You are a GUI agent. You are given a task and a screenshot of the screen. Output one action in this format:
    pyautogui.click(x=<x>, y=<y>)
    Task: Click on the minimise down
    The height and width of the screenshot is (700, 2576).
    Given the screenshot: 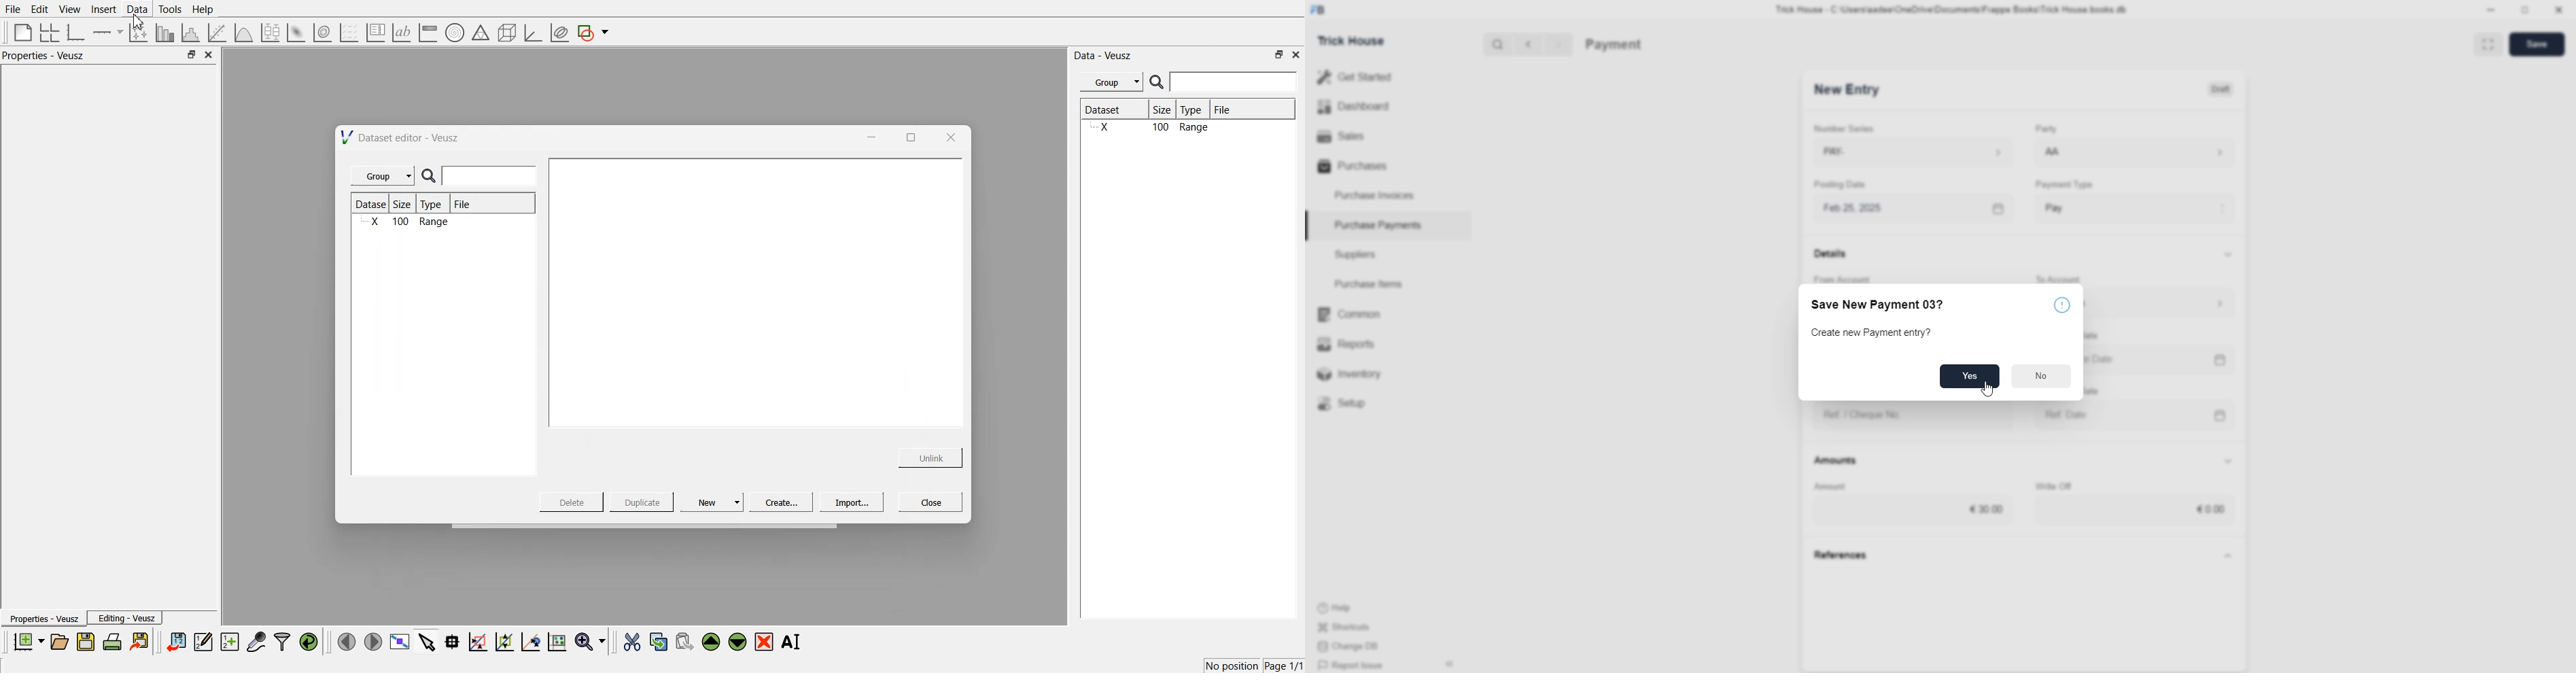 What is the action you would take?
    pyautogui.click(x=2489, y=10)
    